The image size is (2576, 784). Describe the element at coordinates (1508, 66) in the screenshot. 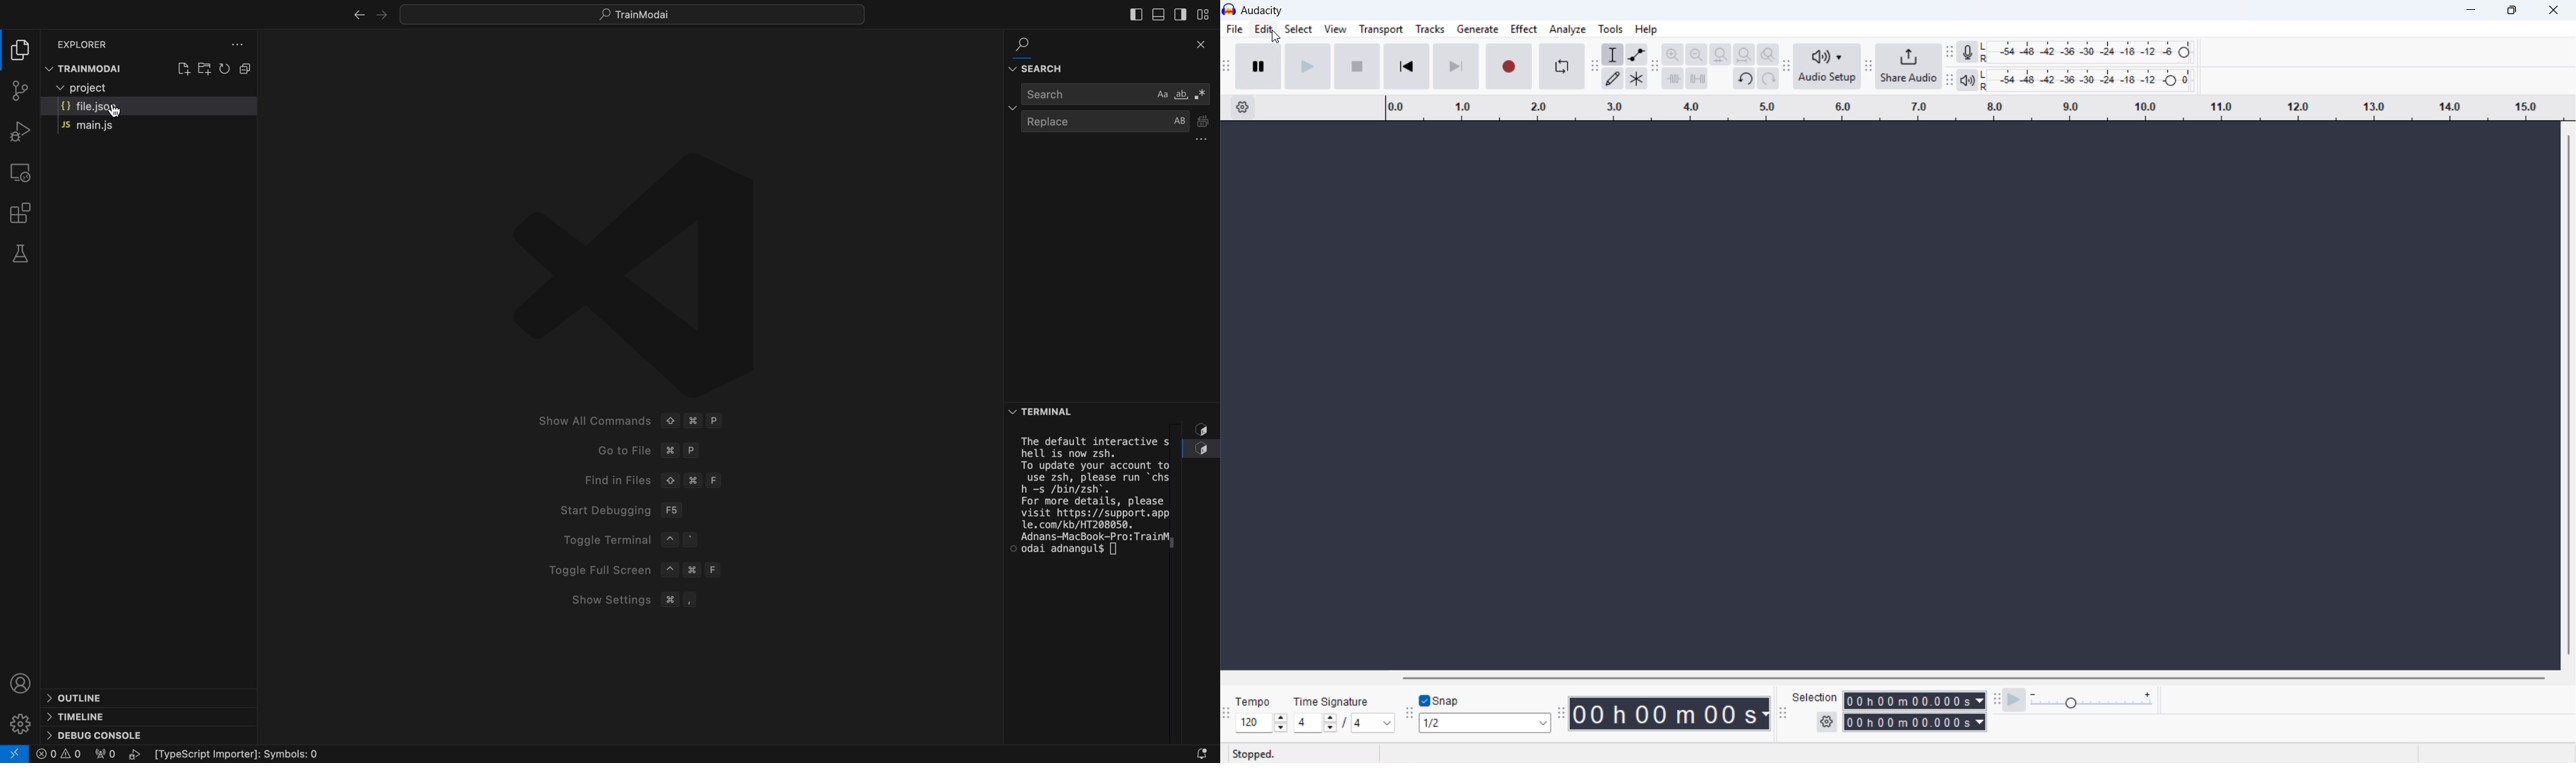

I see `record` at that location.